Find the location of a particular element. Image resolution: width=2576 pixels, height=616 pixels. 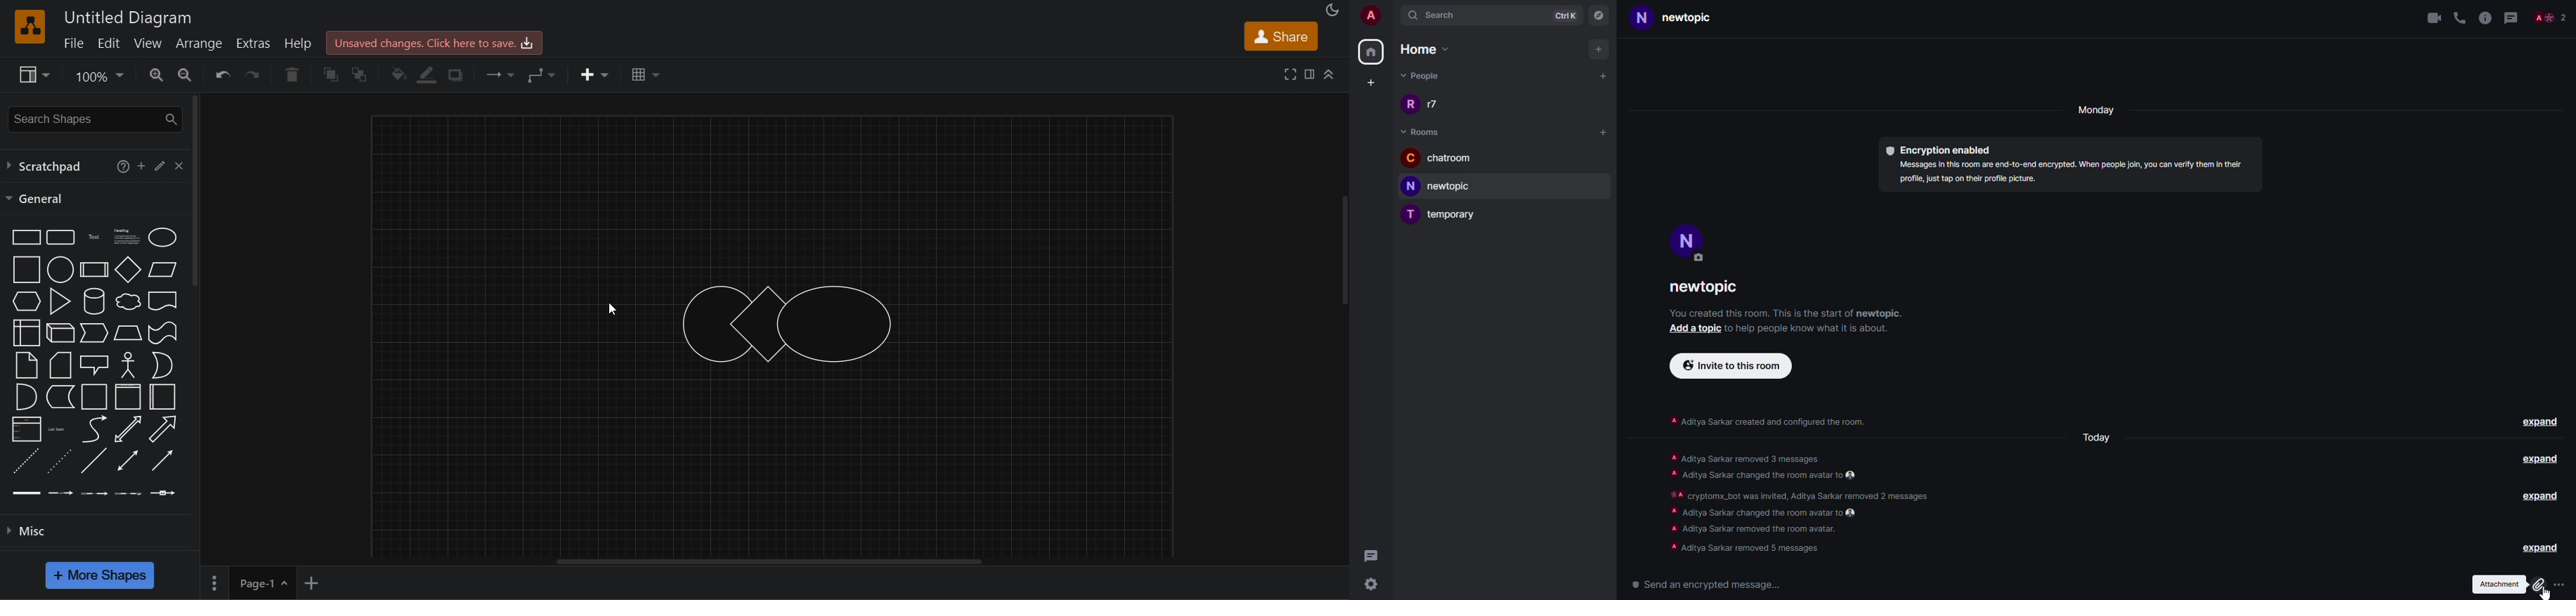

info is located at coordinates (1789, 312).